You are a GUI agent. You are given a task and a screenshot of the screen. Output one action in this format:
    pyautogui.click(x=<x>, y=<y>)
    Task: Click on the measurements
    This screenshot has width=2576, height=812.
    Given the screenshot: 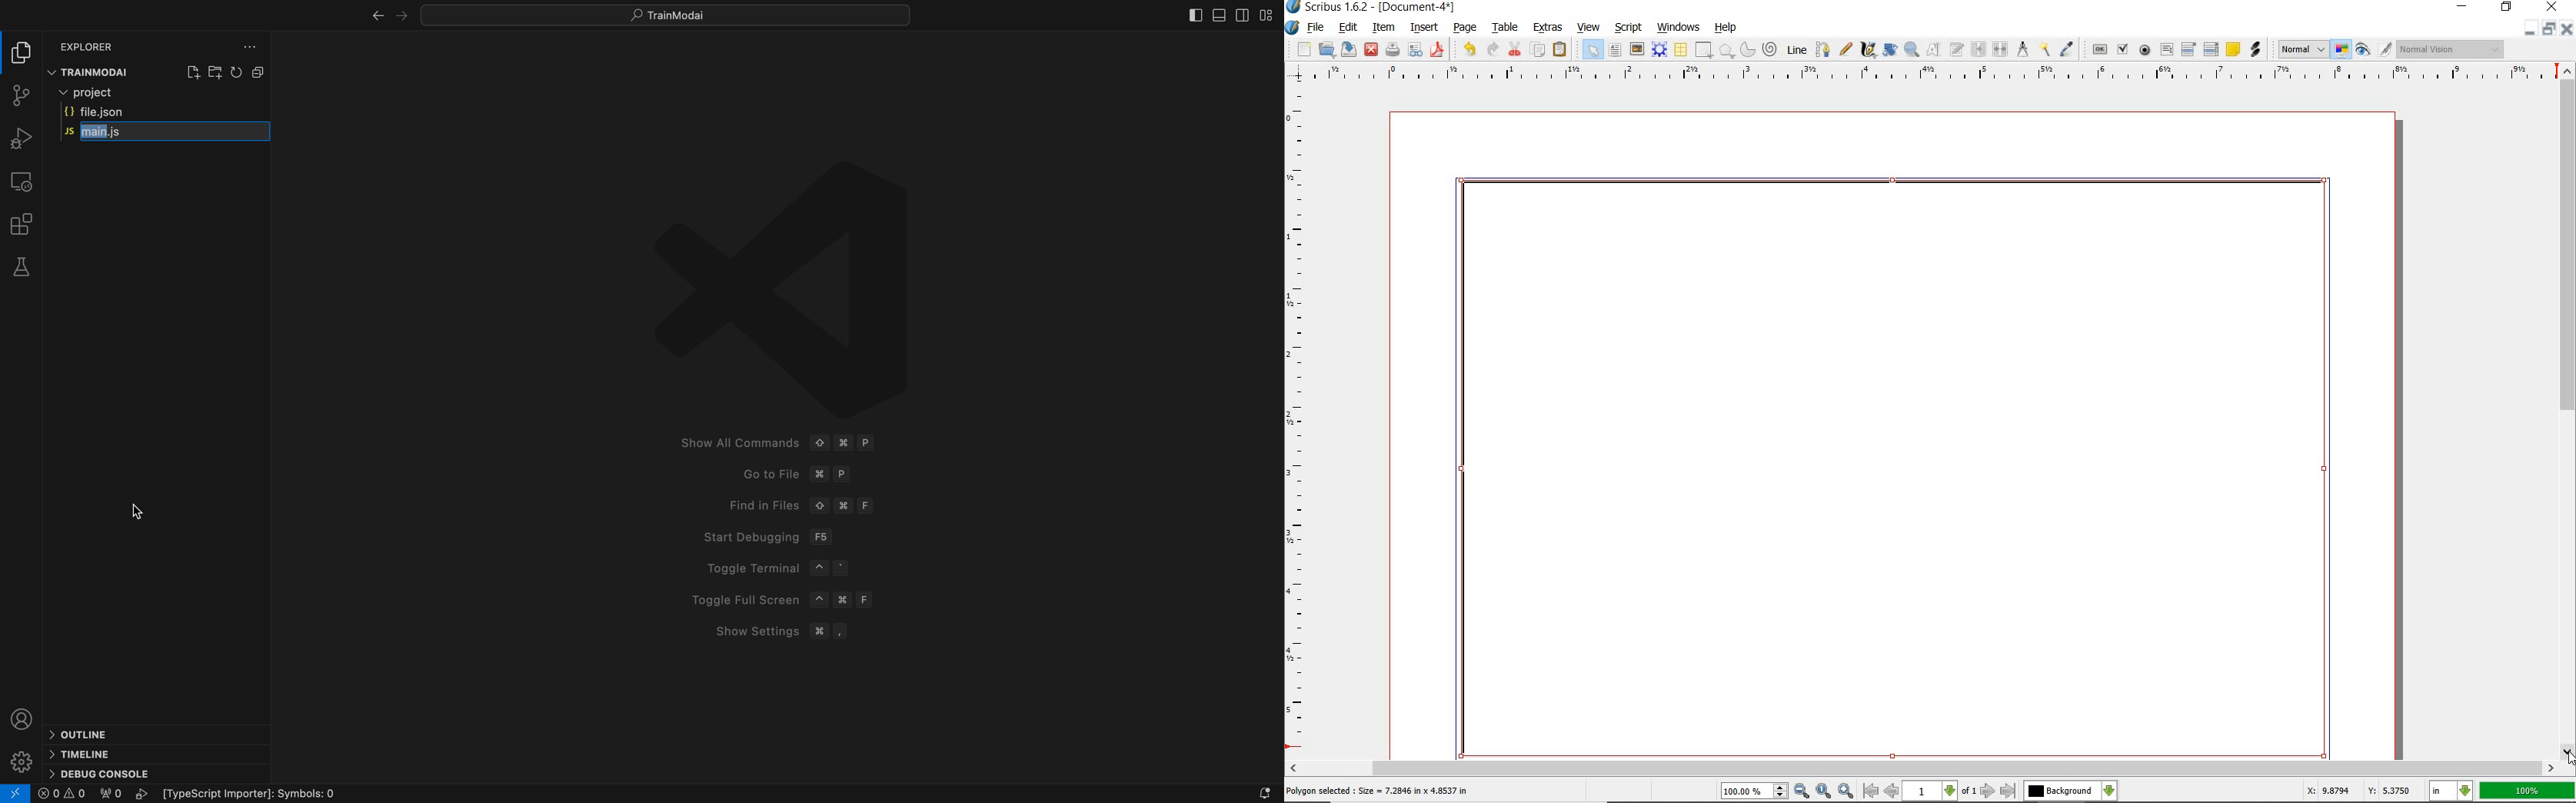 What is the action you would take?
    pyautogui.click(x=2022, y=50)
    